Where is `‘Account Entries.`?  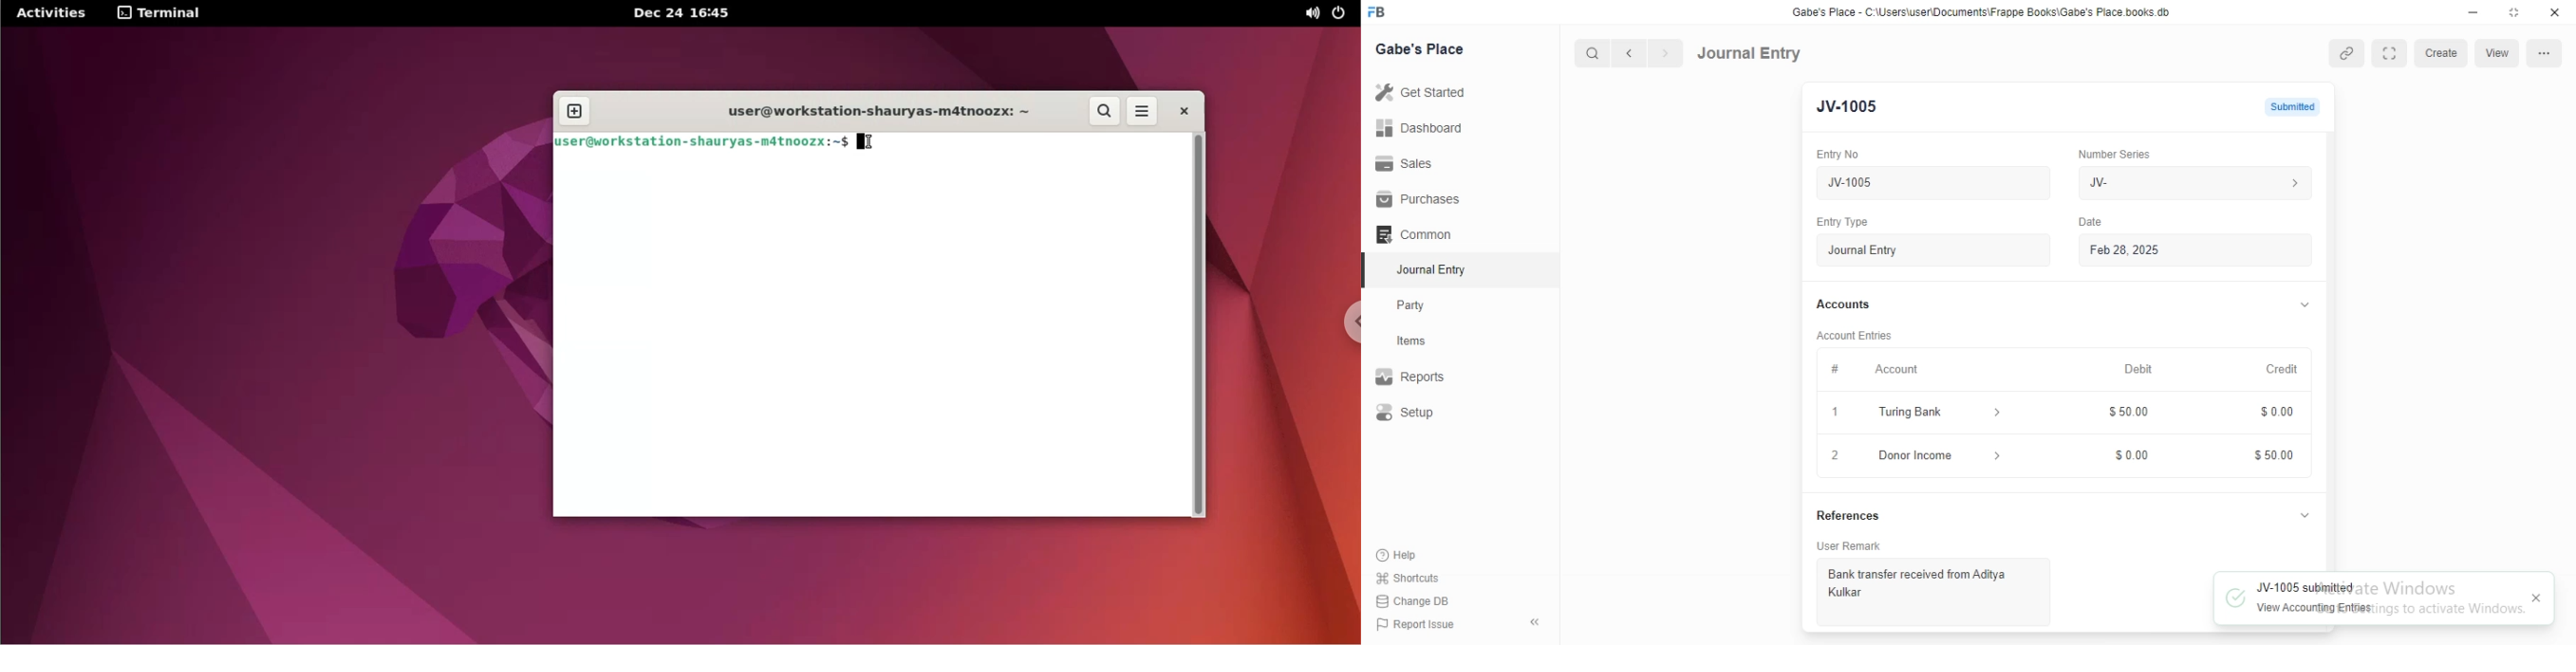
‘Account Entries. is located at coordinates (1862, 334).